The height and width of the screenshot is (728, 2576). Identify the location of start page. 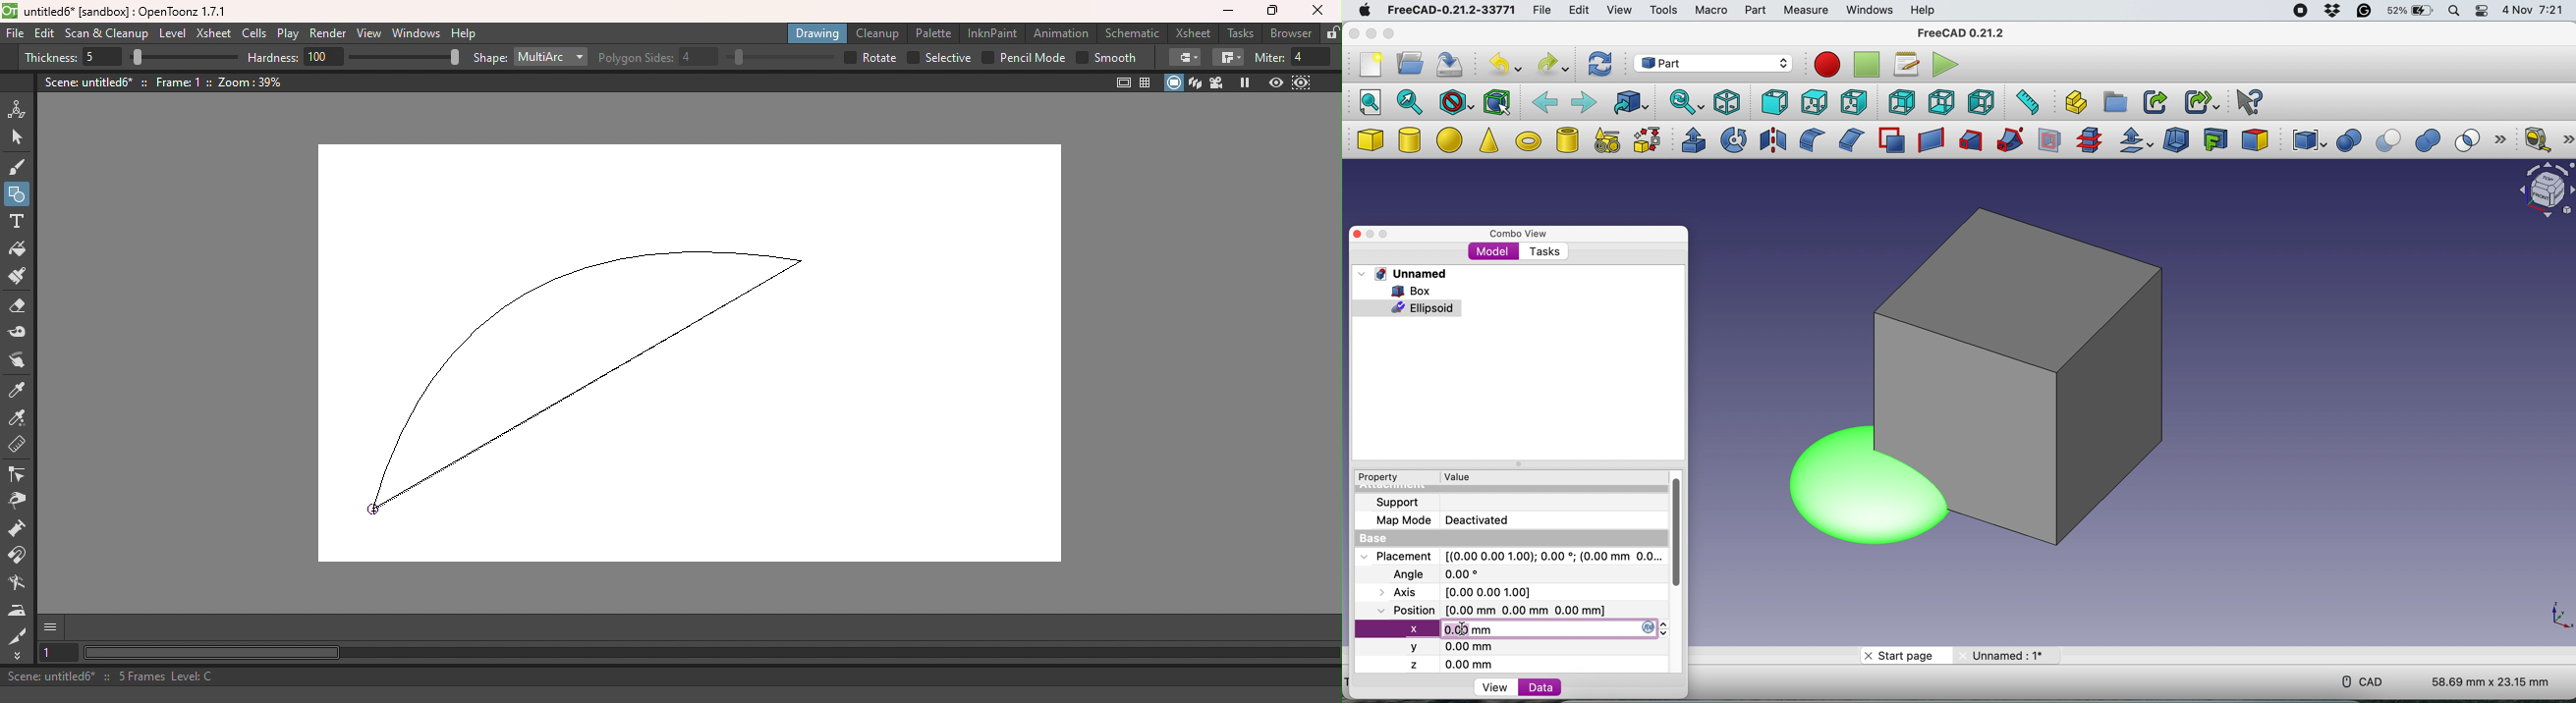
(1905, 655).